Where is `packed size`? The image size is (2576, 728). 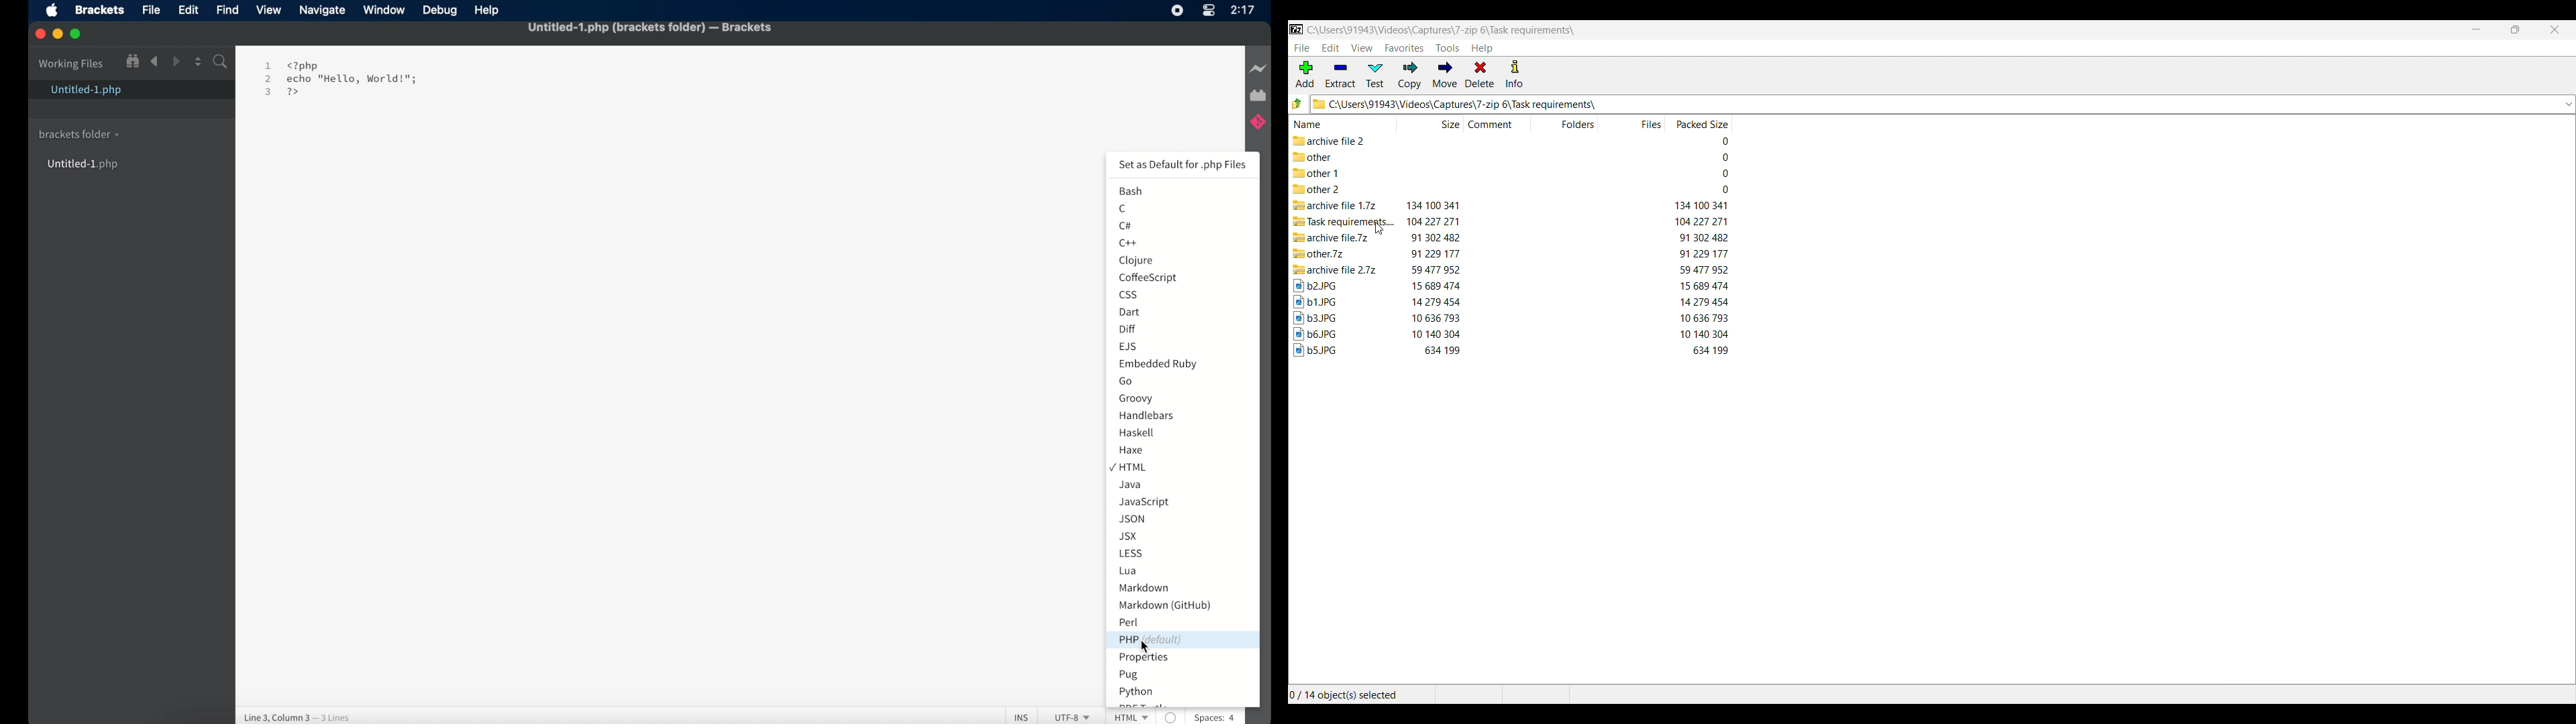
packed size is located at coordinates (1699, 334).